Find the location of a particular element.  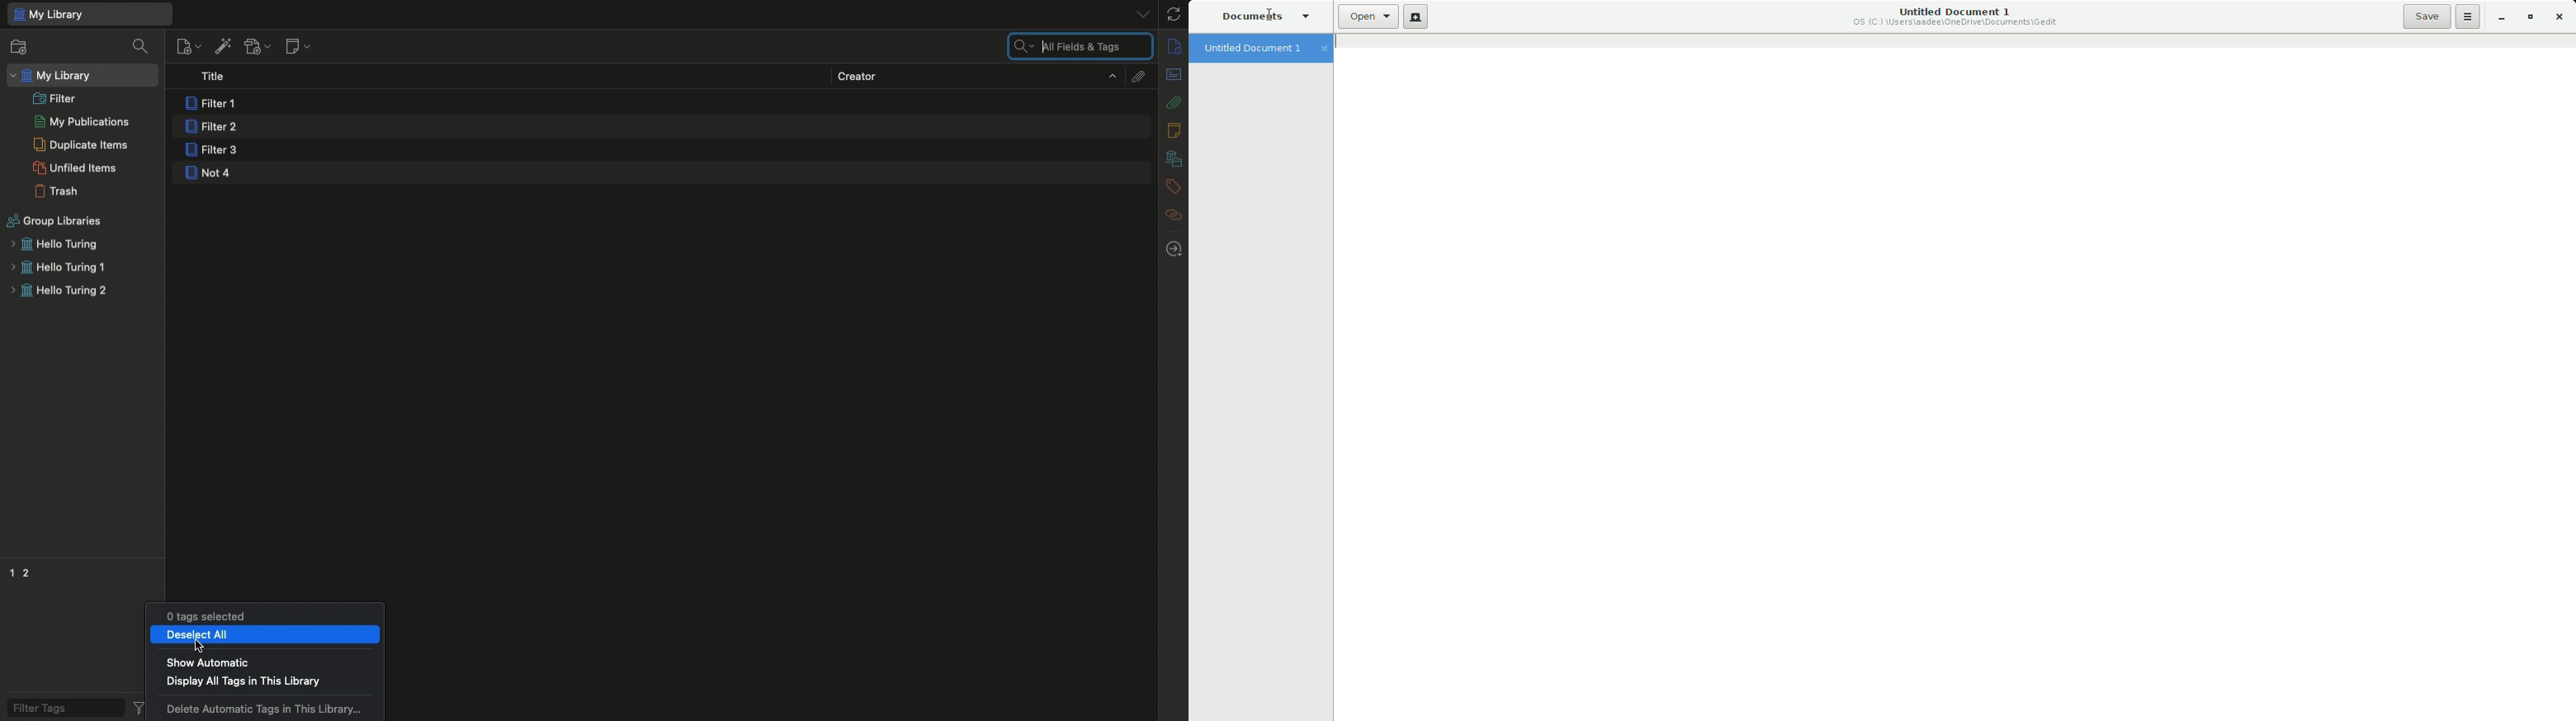

Tags is located at coordinates (1174, 187).